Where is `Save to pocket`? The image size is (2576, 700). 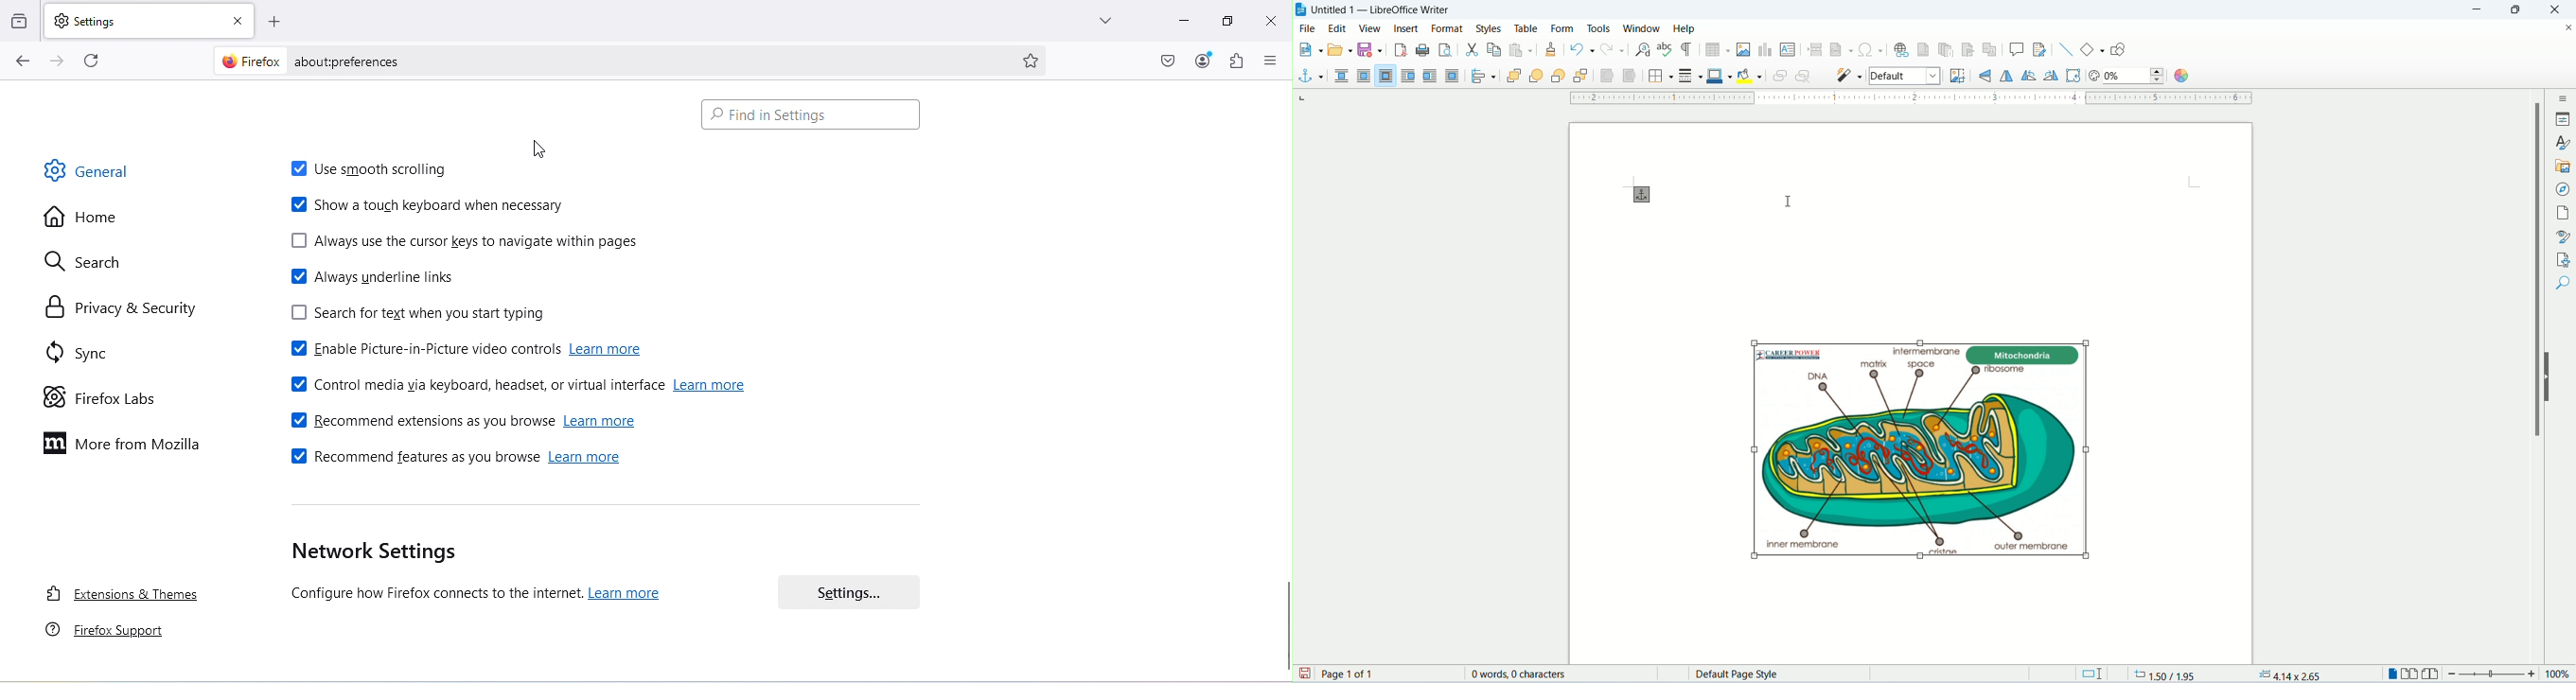 Save to pocket is located at coordinates (1169, 61).